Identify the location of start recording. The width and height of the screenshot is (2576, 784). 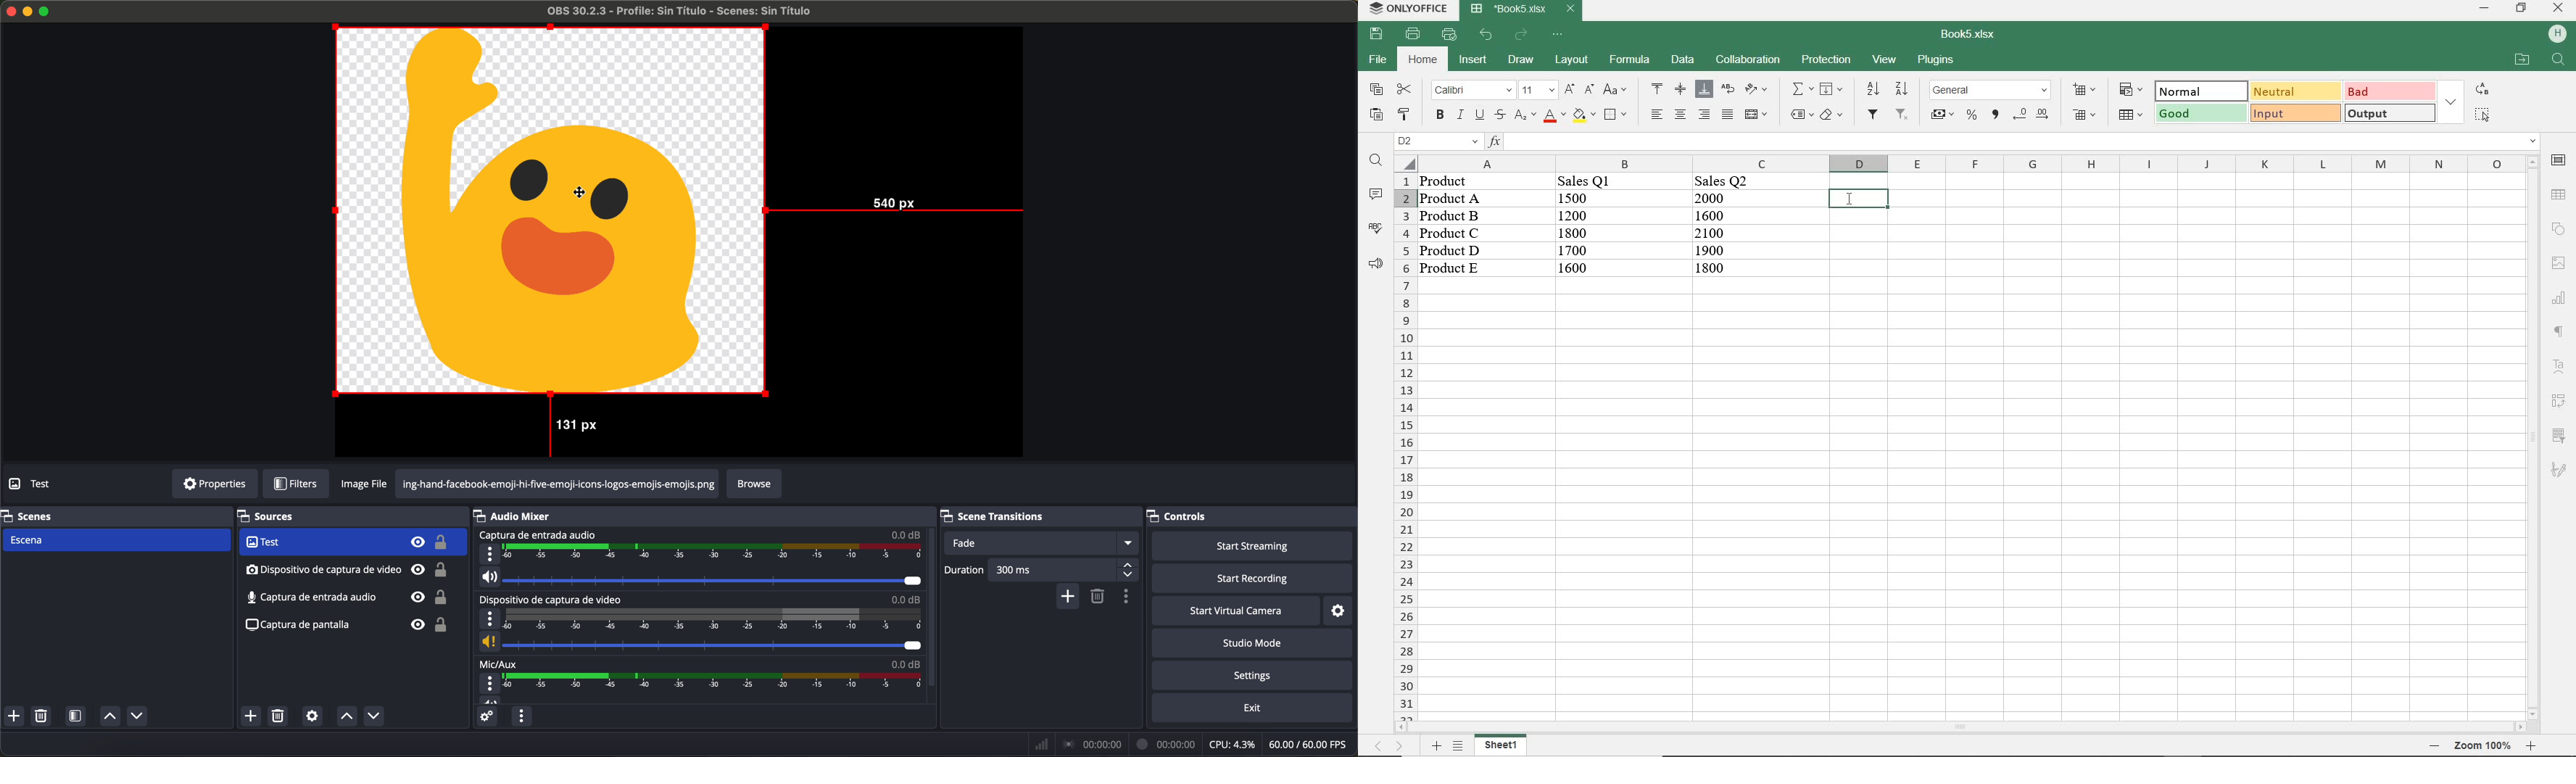
(1255, 579).